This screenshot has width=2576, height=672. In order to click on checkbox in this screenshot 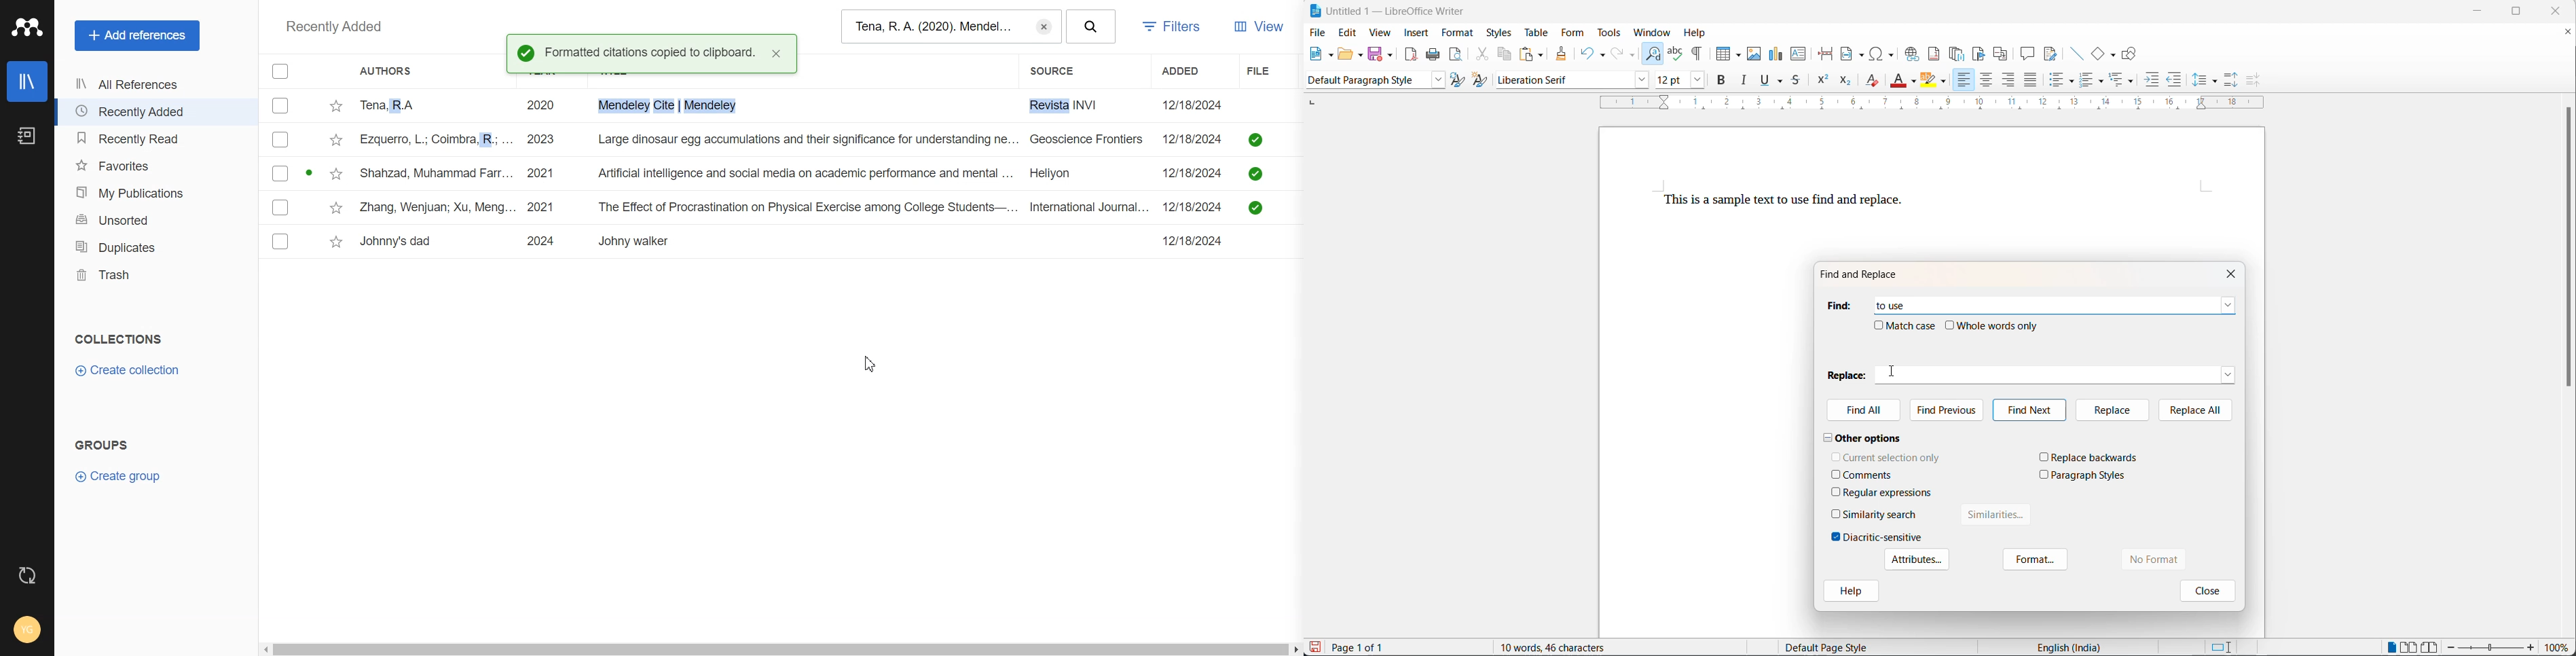, I will do `click(1836, 491)`.